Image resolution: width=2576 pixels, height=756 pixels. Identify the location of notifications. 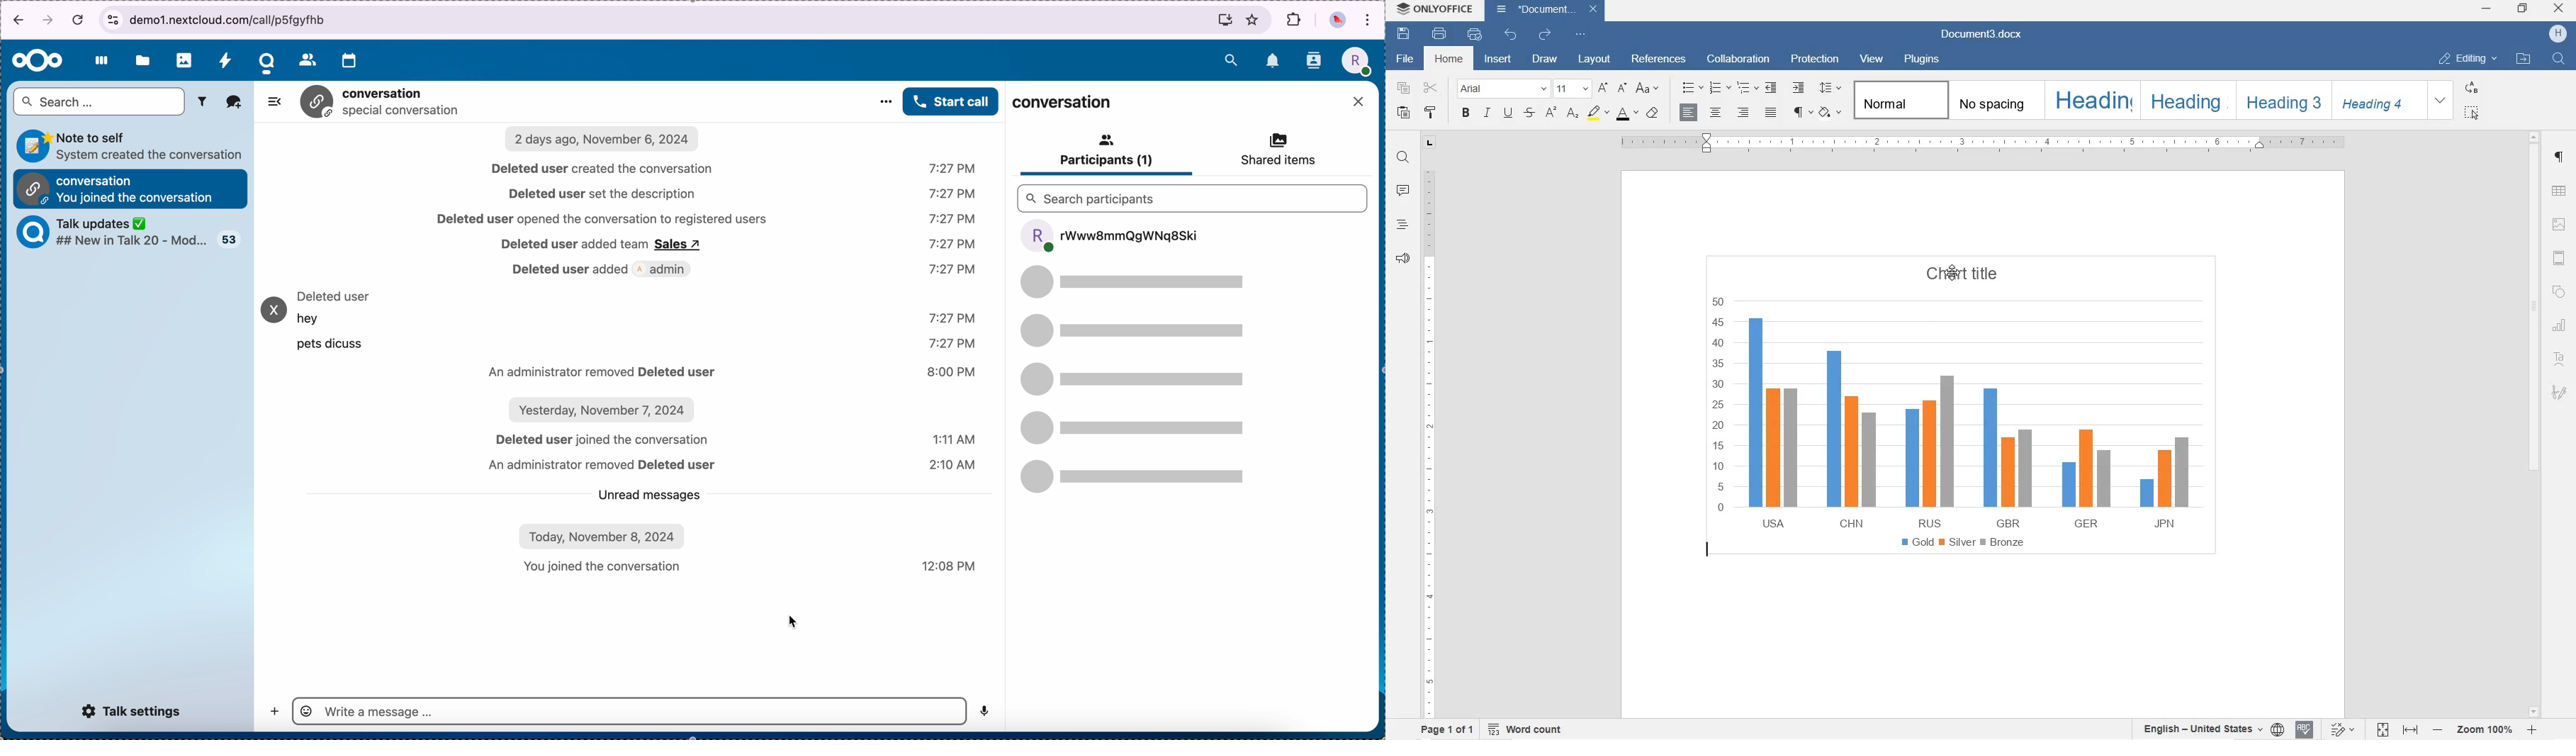
(1273, 61).